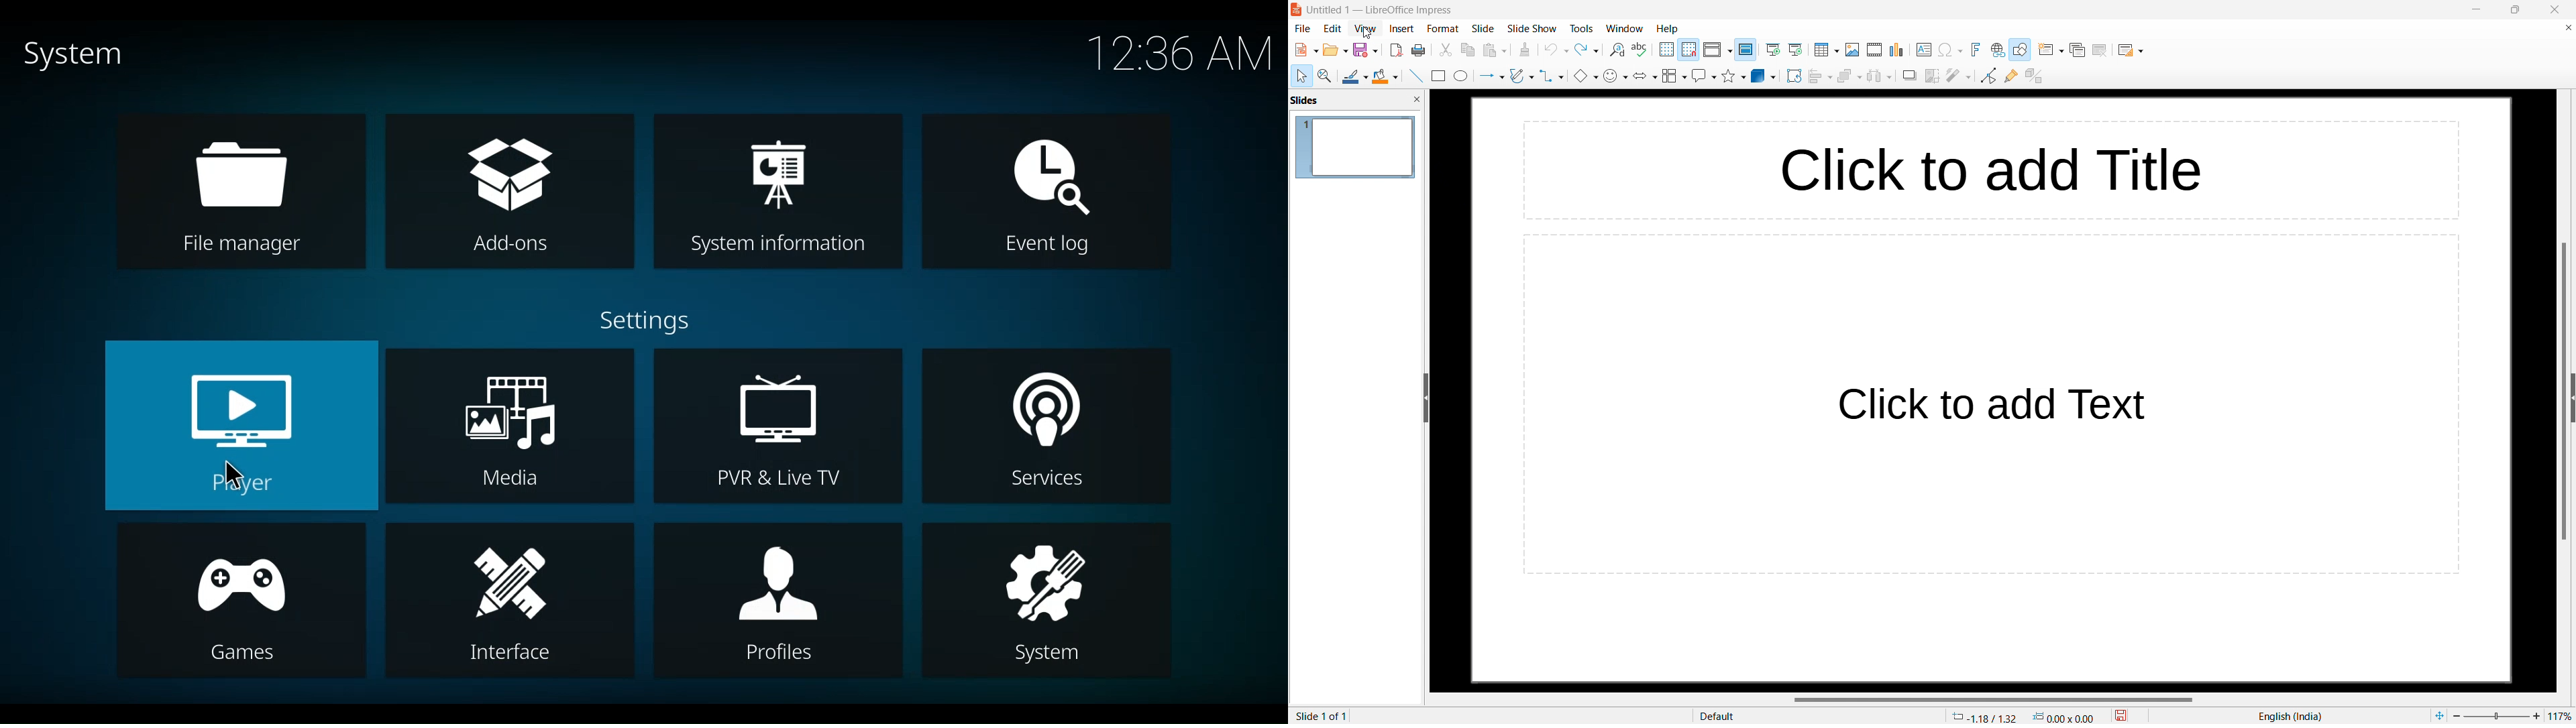  Describe the element at coordinates (2567, 27) in the screenshot. I see `close document` at that location.